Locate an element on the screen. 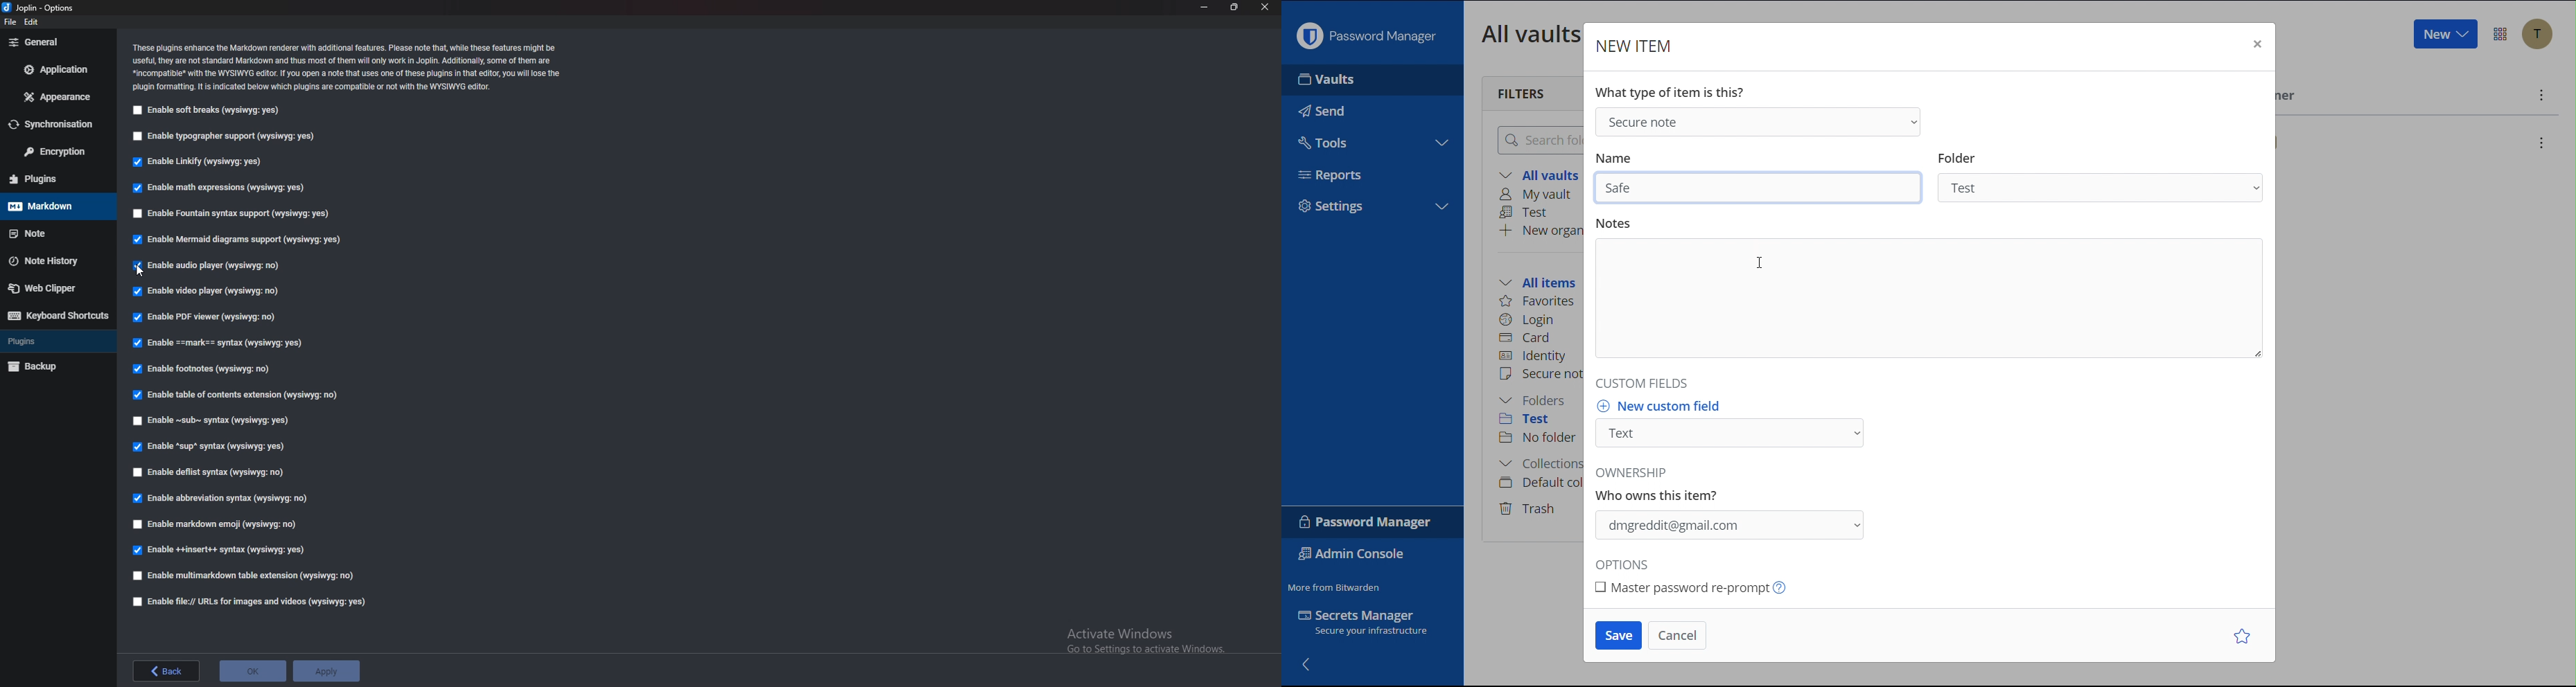 The width and height of the screenshot is (2576, 700). Appearance is located at coordinates (58, 98).